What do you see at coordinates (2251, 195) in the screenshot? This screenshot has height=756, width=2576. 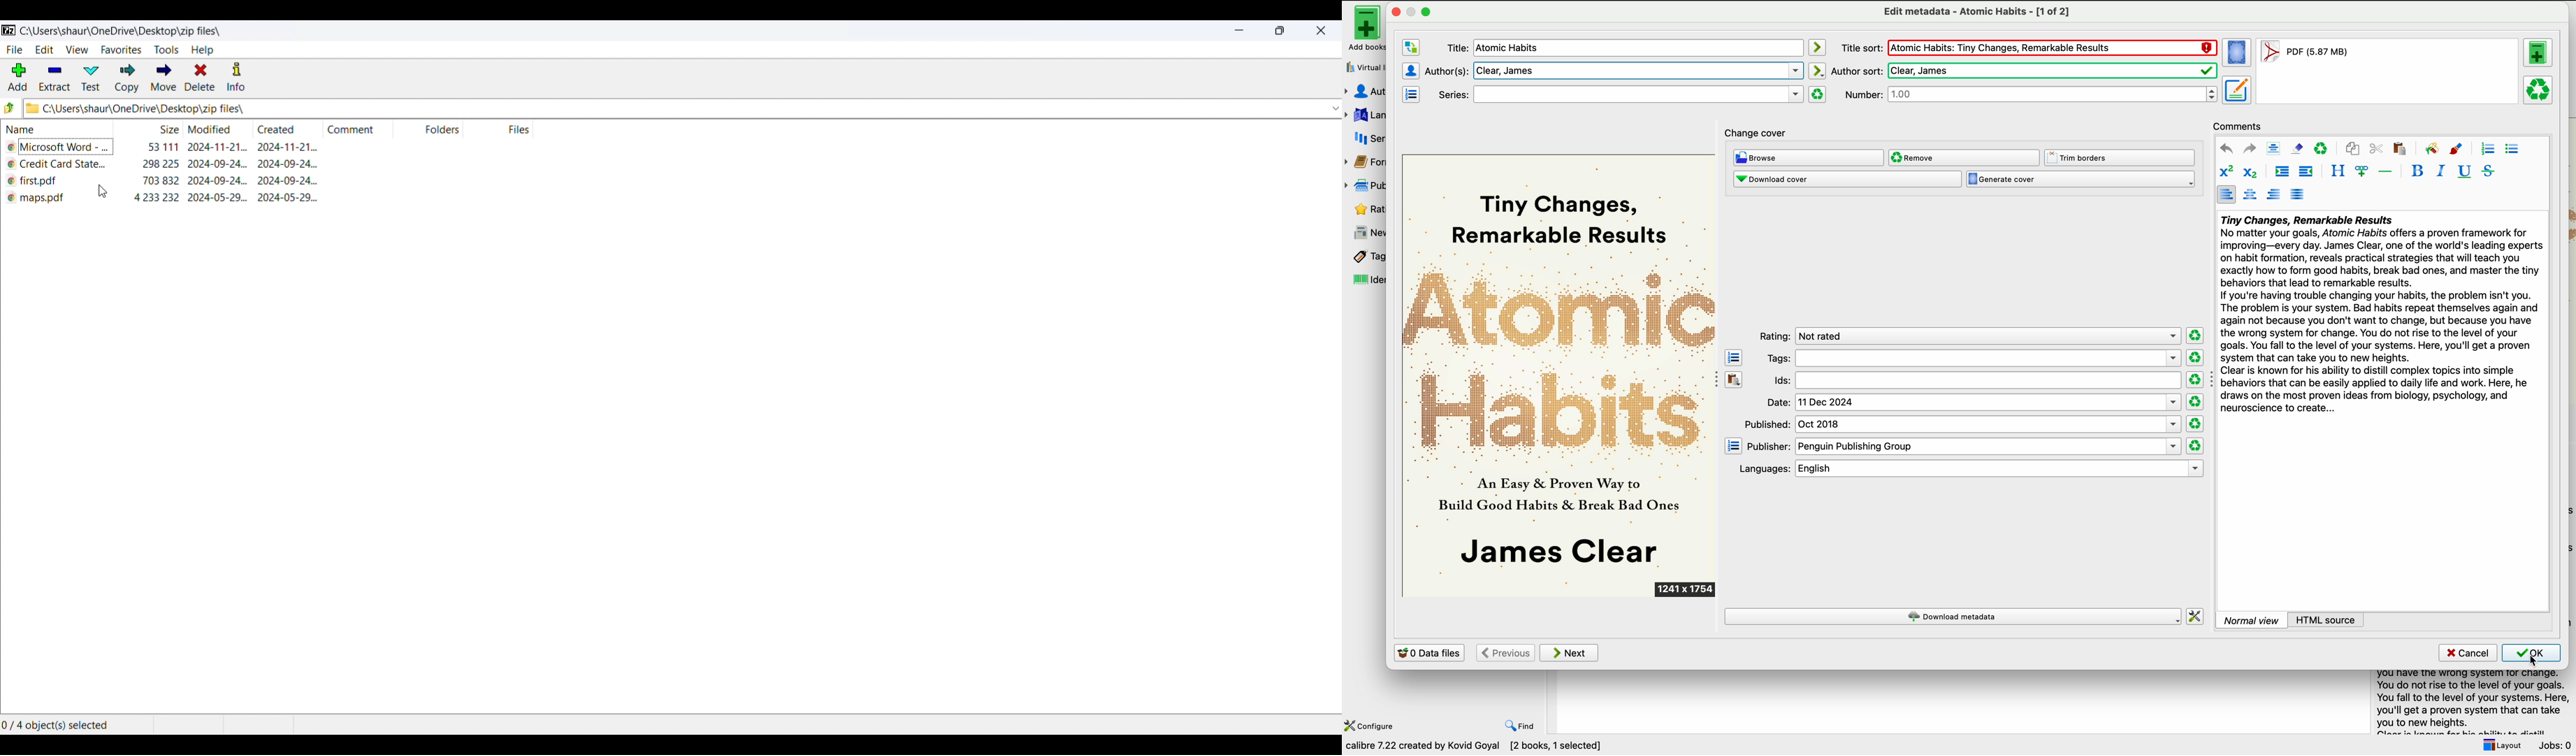 I see `align center` at bounding box center [2251, 195].